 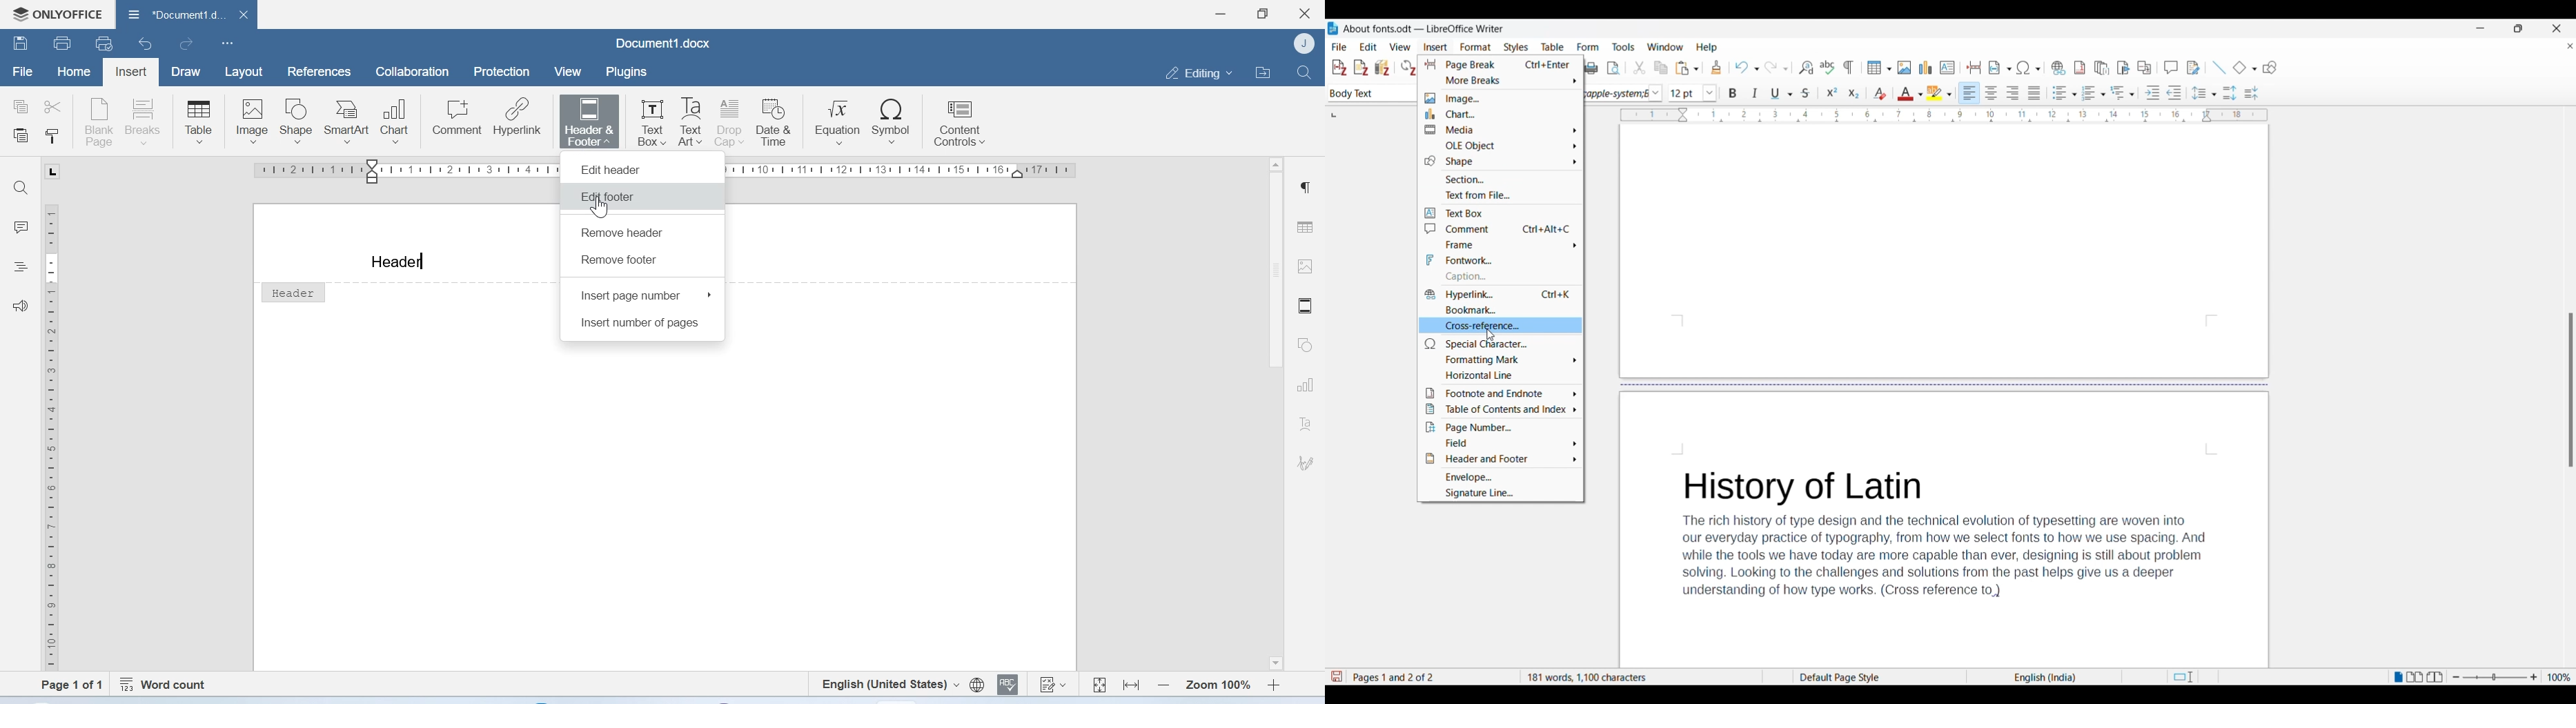 I want to click on Protection, so click(x=503, y=72).